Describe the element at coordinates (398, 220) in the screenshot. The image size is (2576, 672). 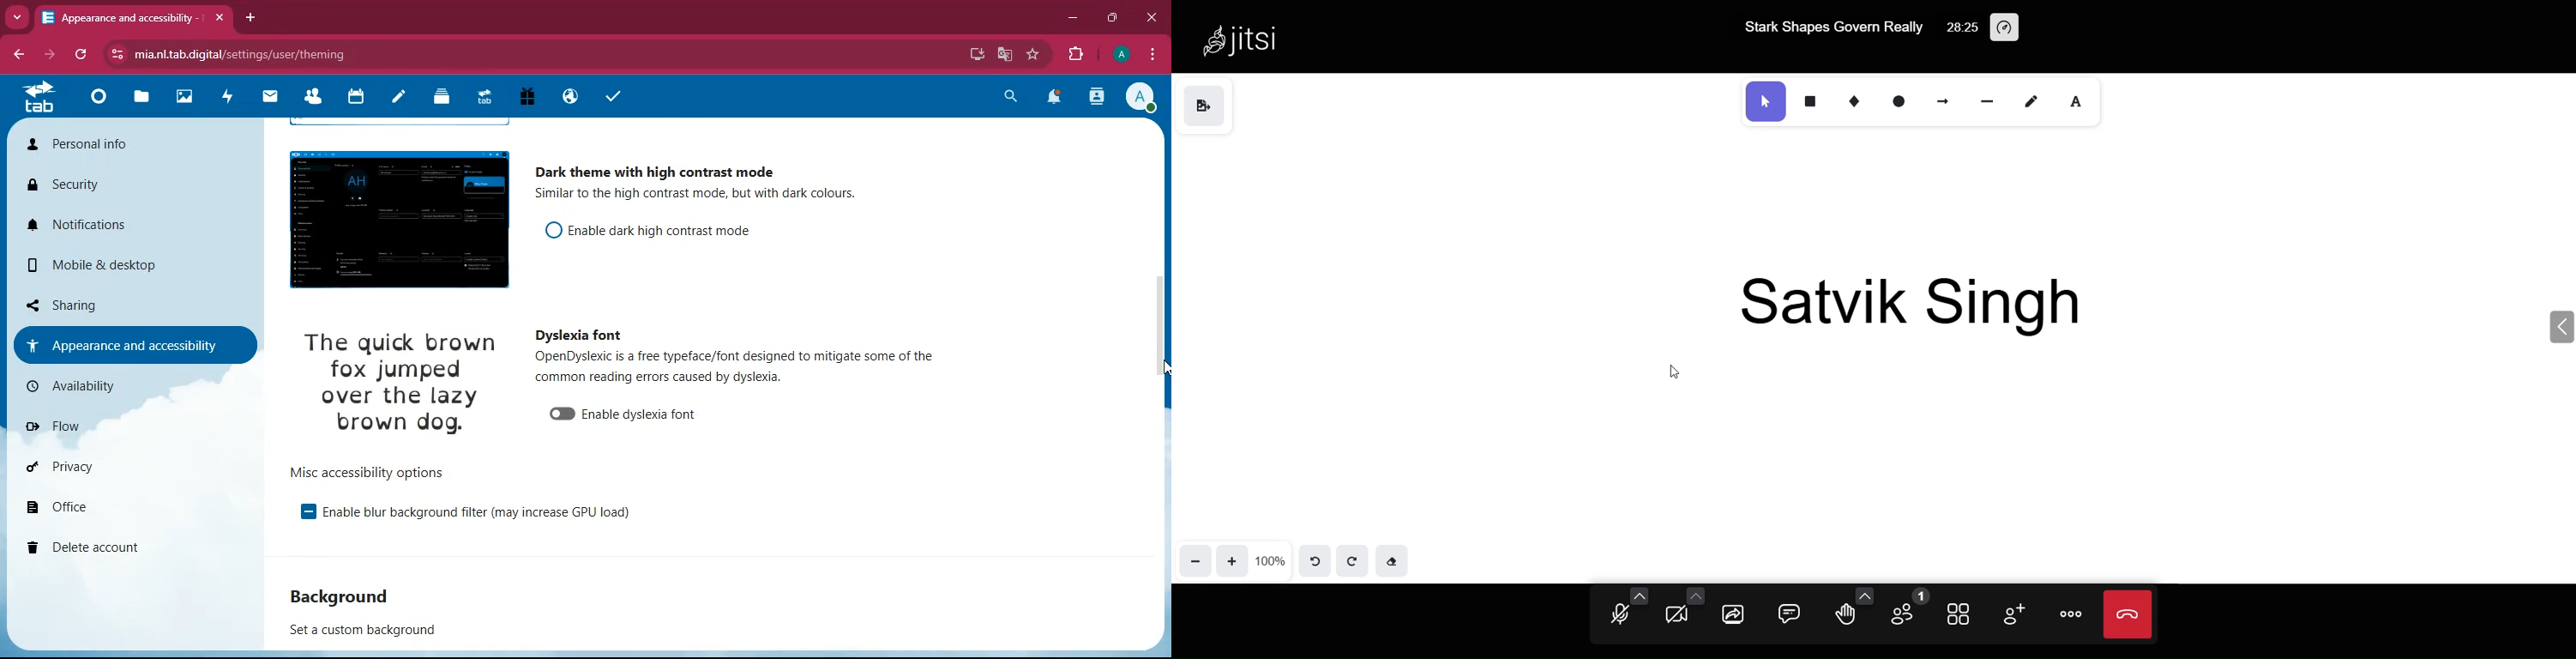
I see `image` at that location.